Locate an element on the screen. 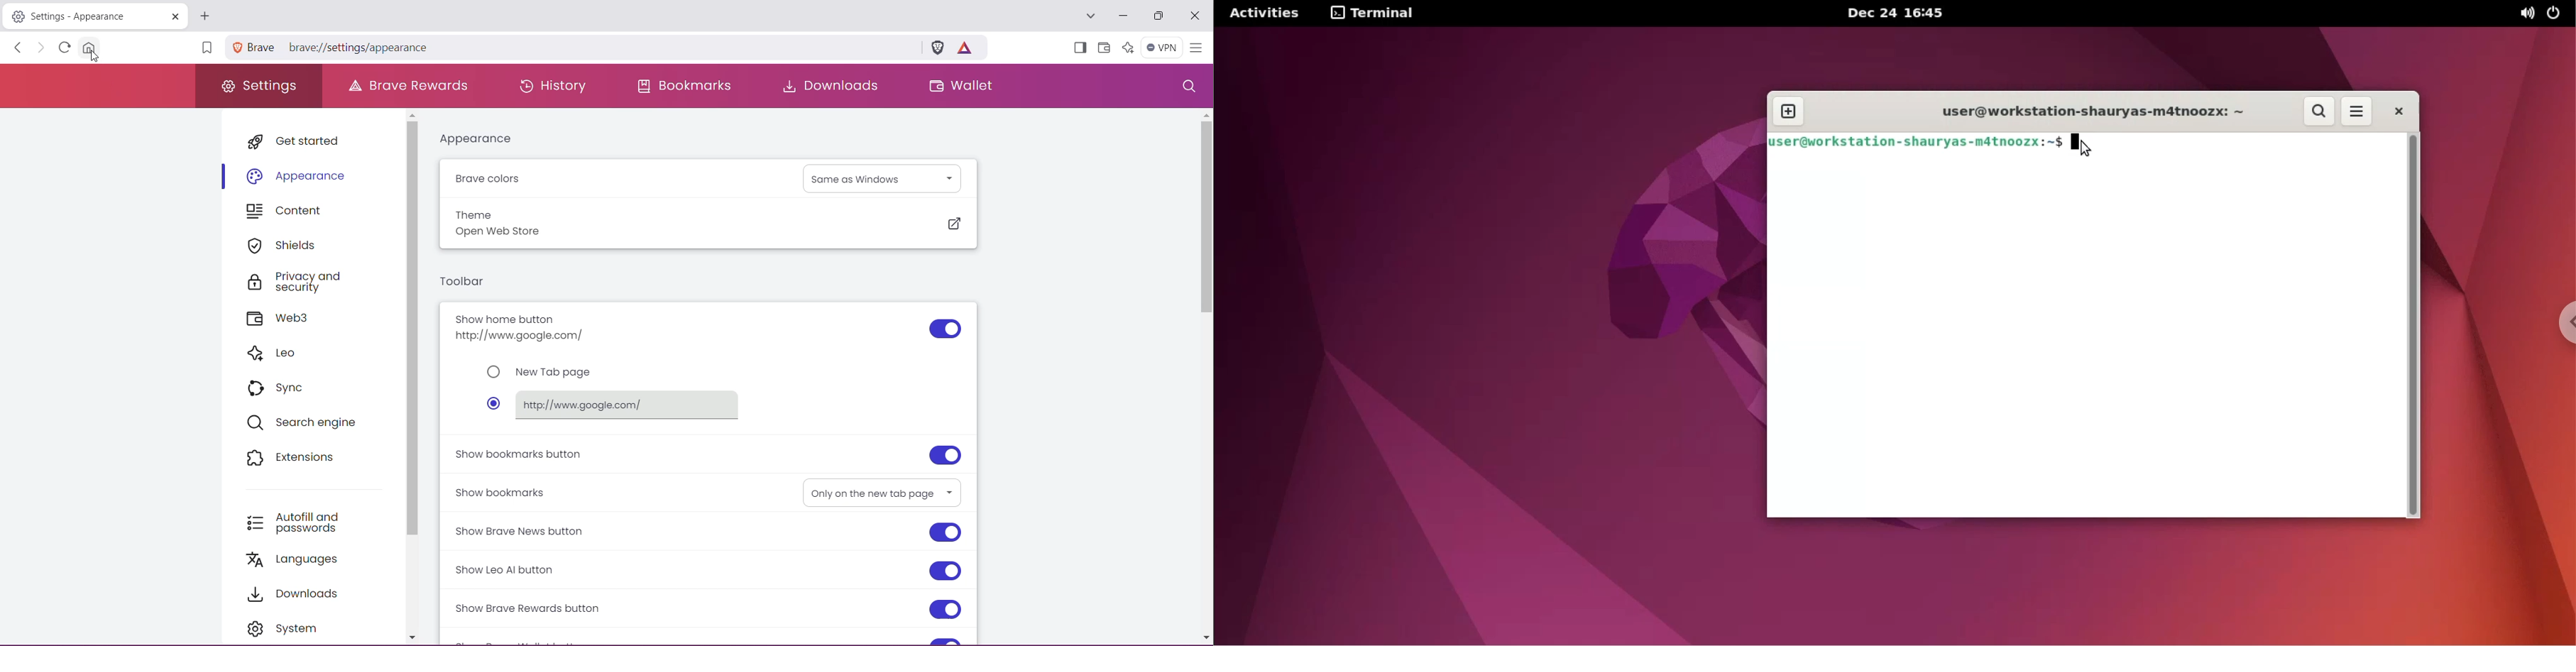  Close is located at coordinates (1195, 16).